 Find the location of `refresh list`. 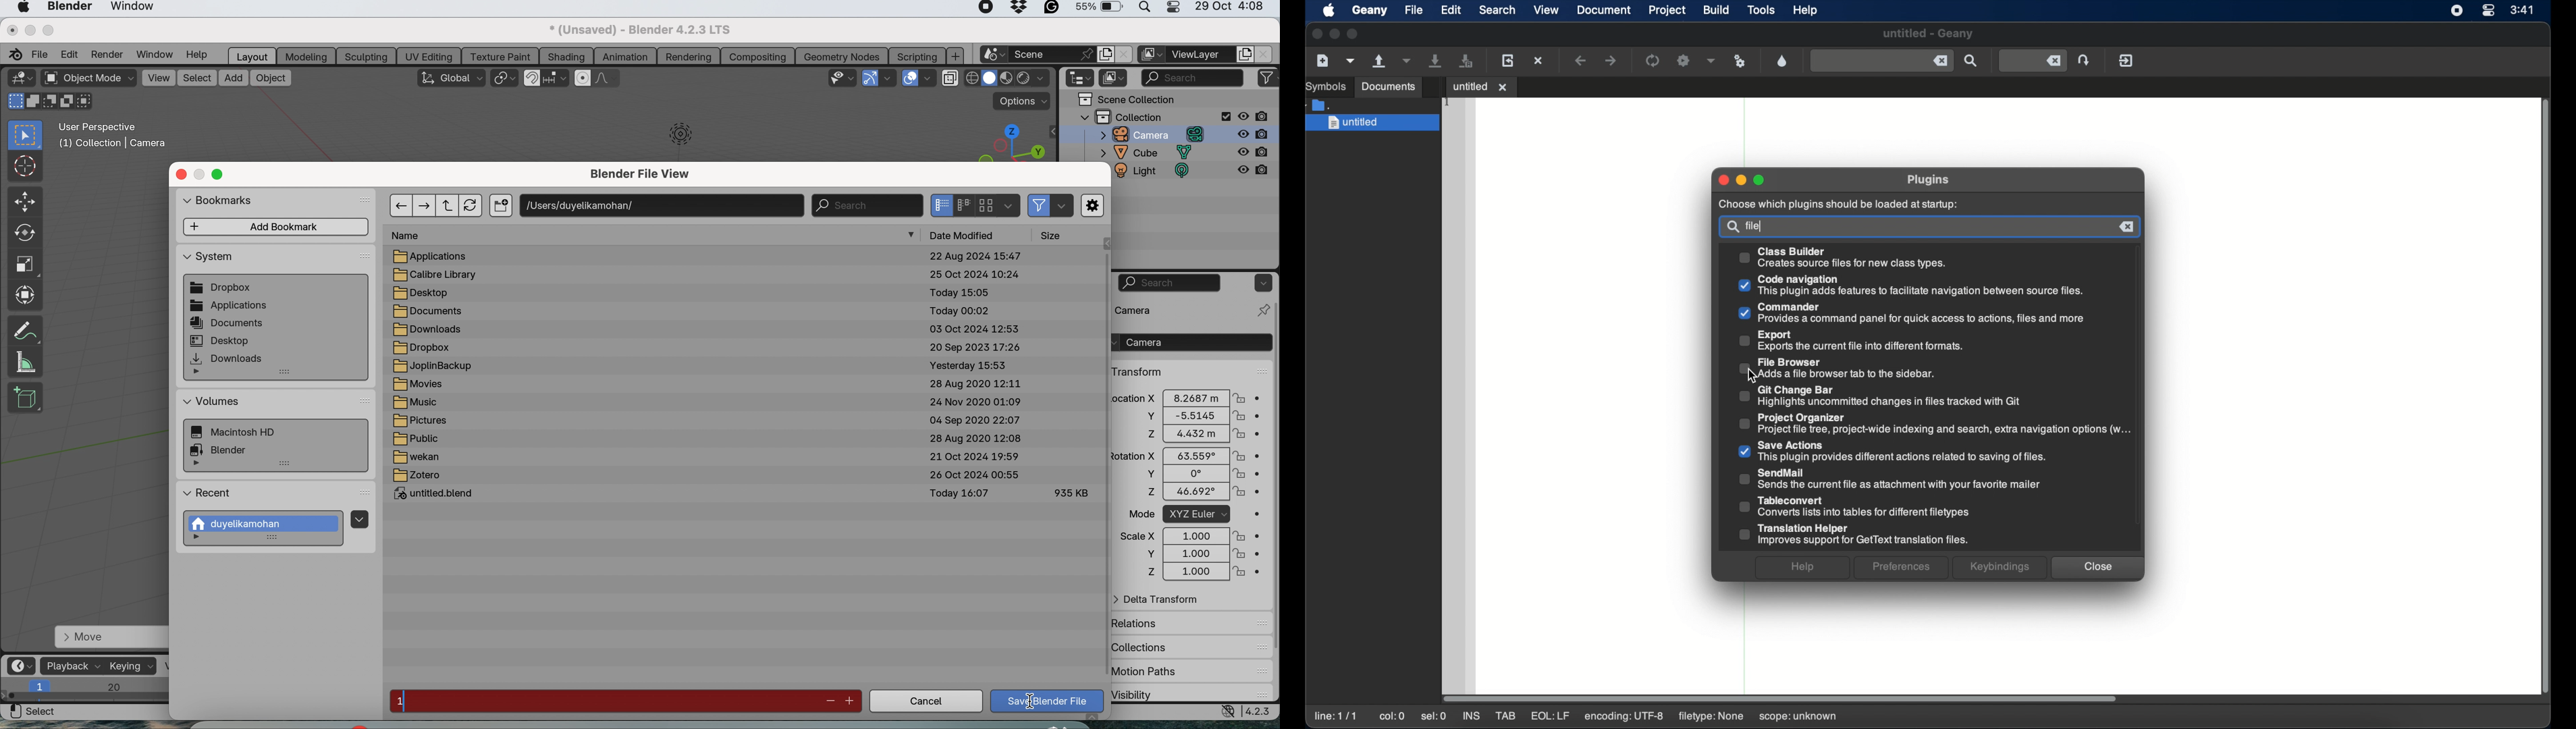

refresh list is located at coordinates (473, 205).